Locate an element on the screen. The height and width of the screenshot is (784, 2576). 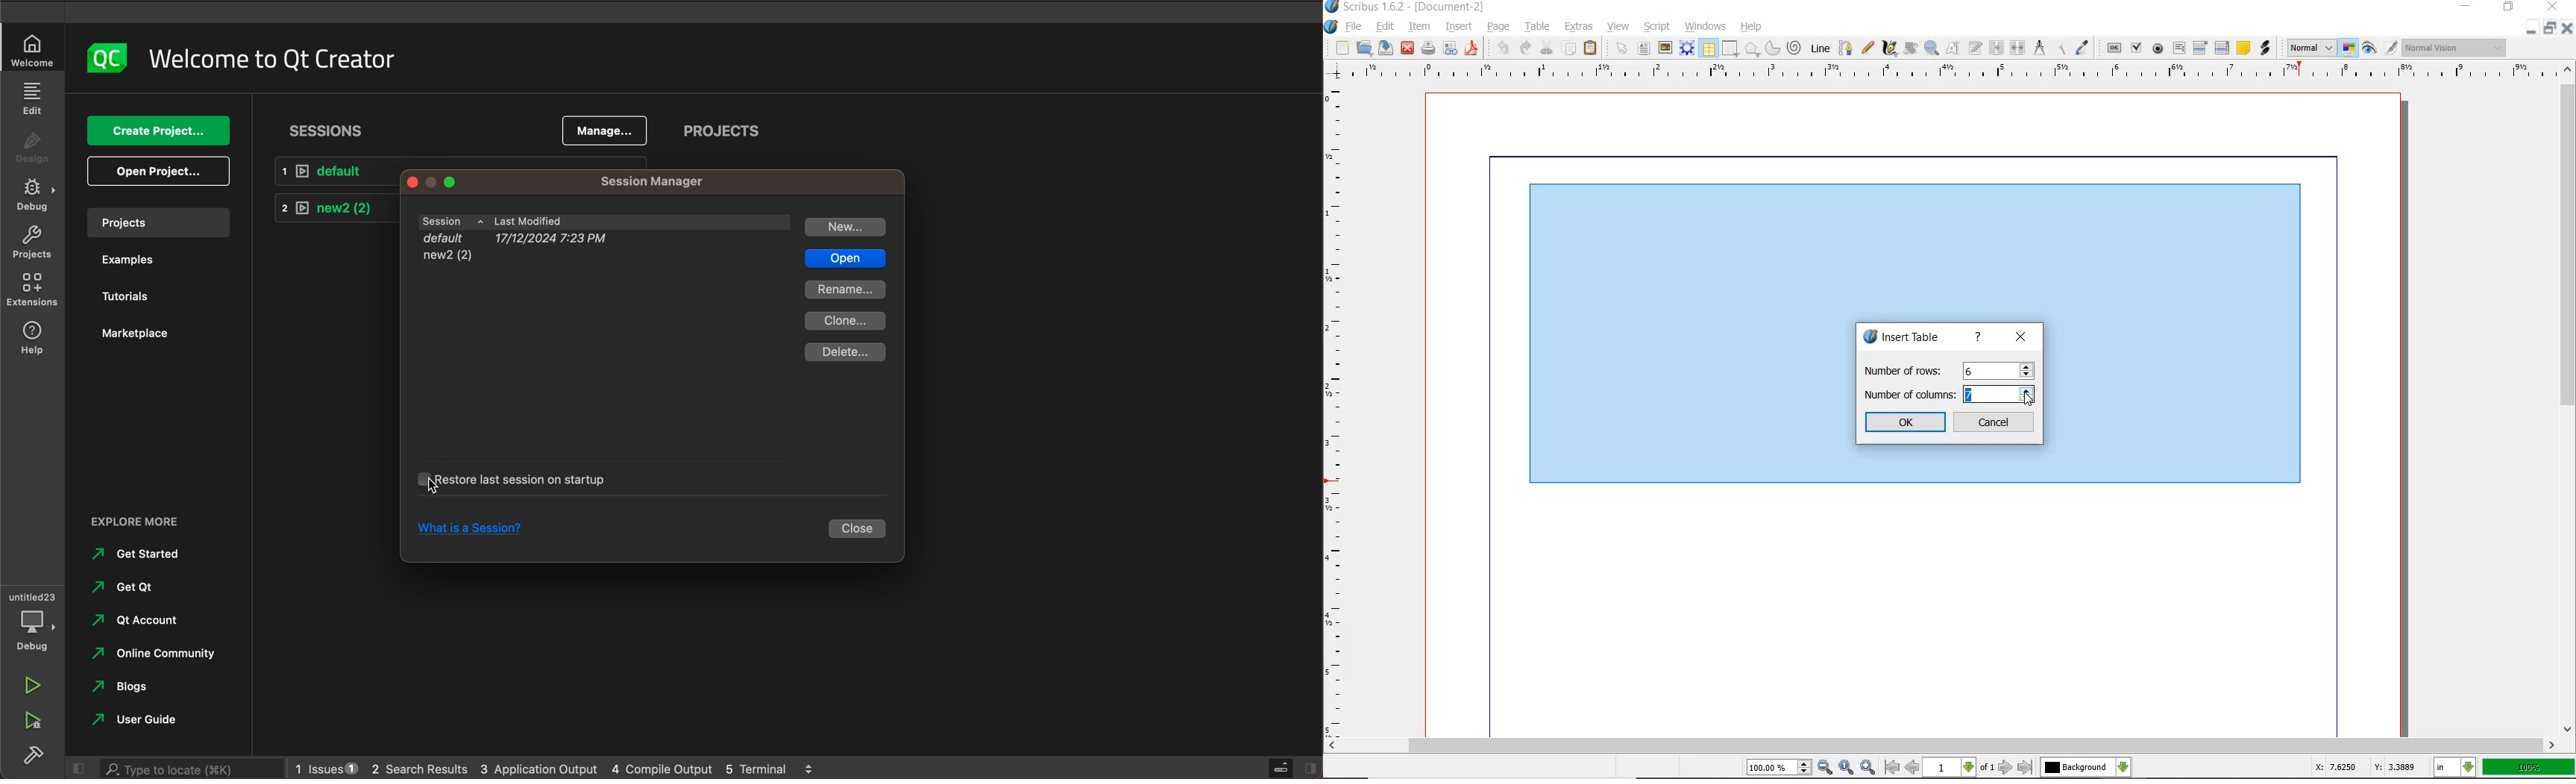
view is located at coordinates (1618, 28).